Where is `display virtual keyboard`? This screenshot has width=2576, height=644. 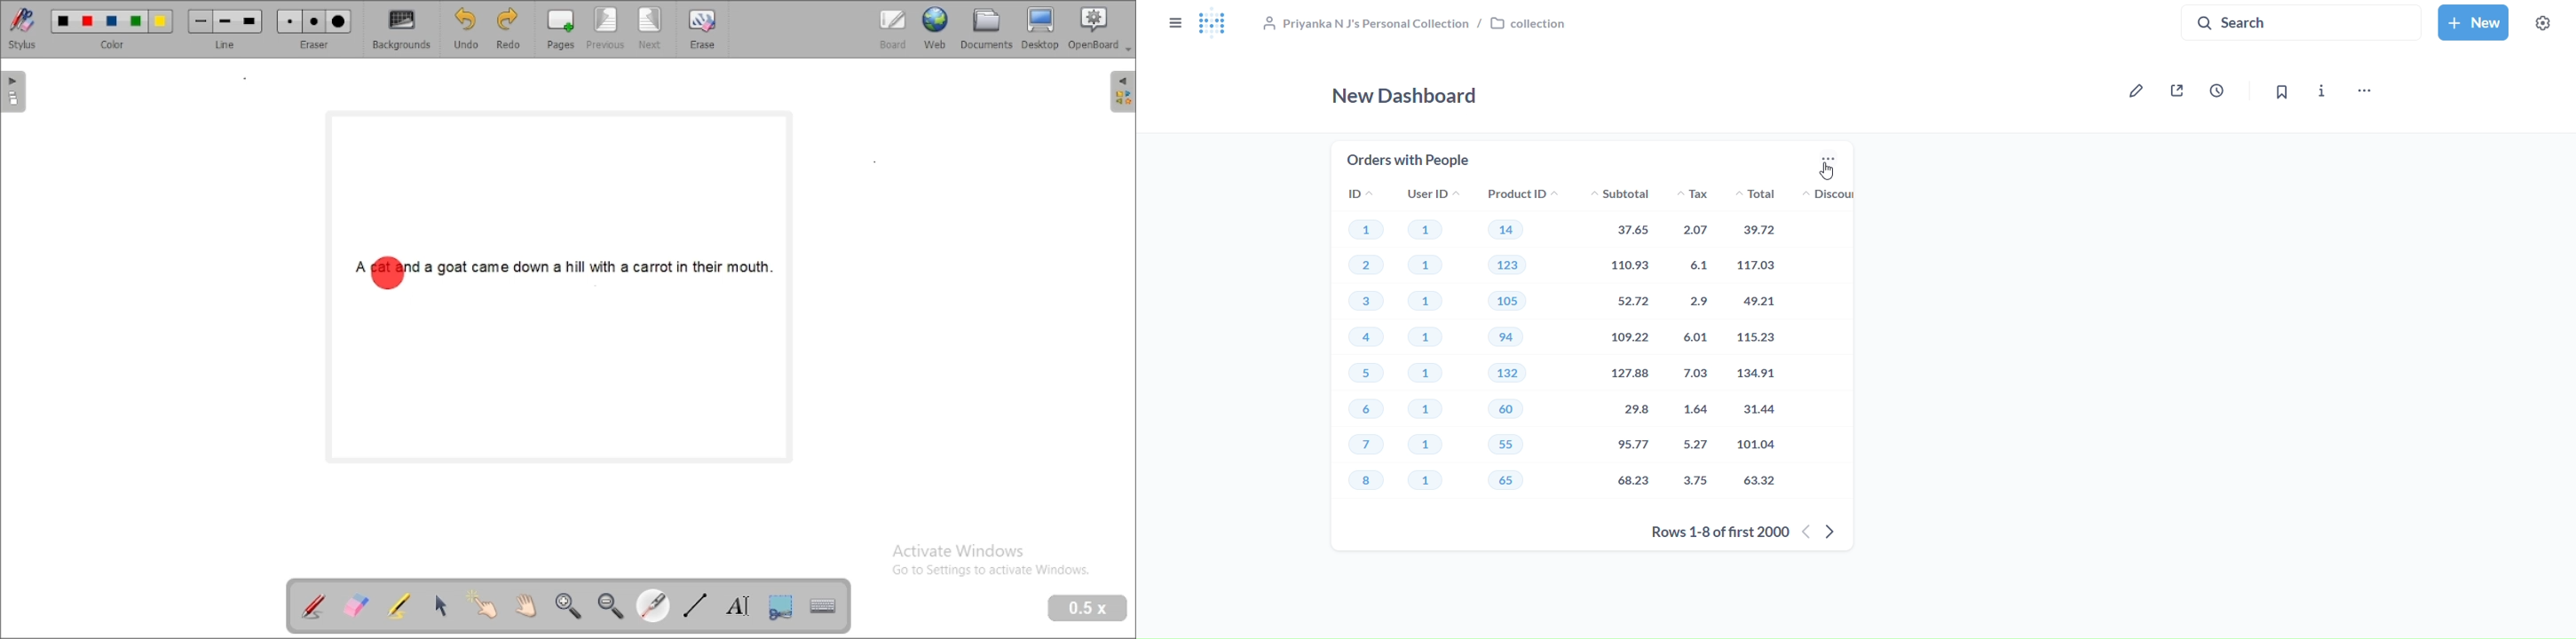 display virtual keyboard is located at coordinates (824, 606).